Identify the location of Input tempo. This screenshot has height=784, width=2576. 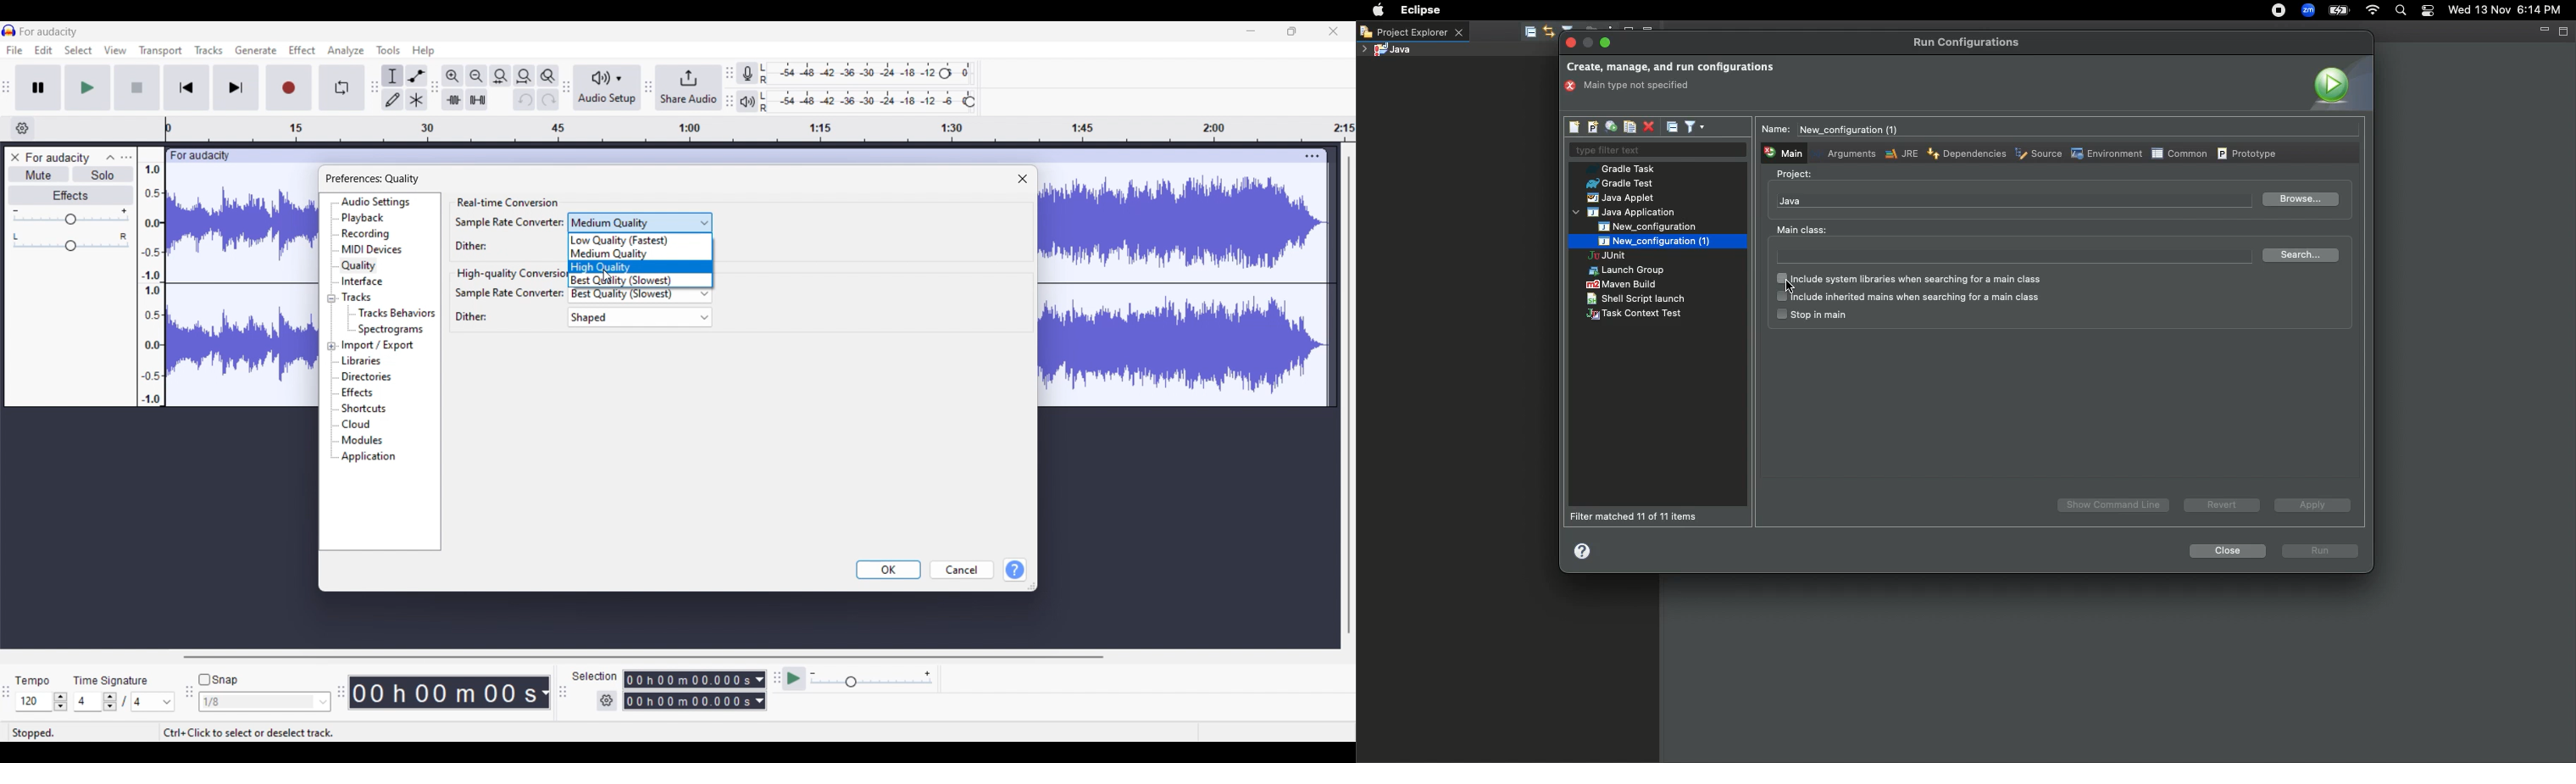
(33, 702).